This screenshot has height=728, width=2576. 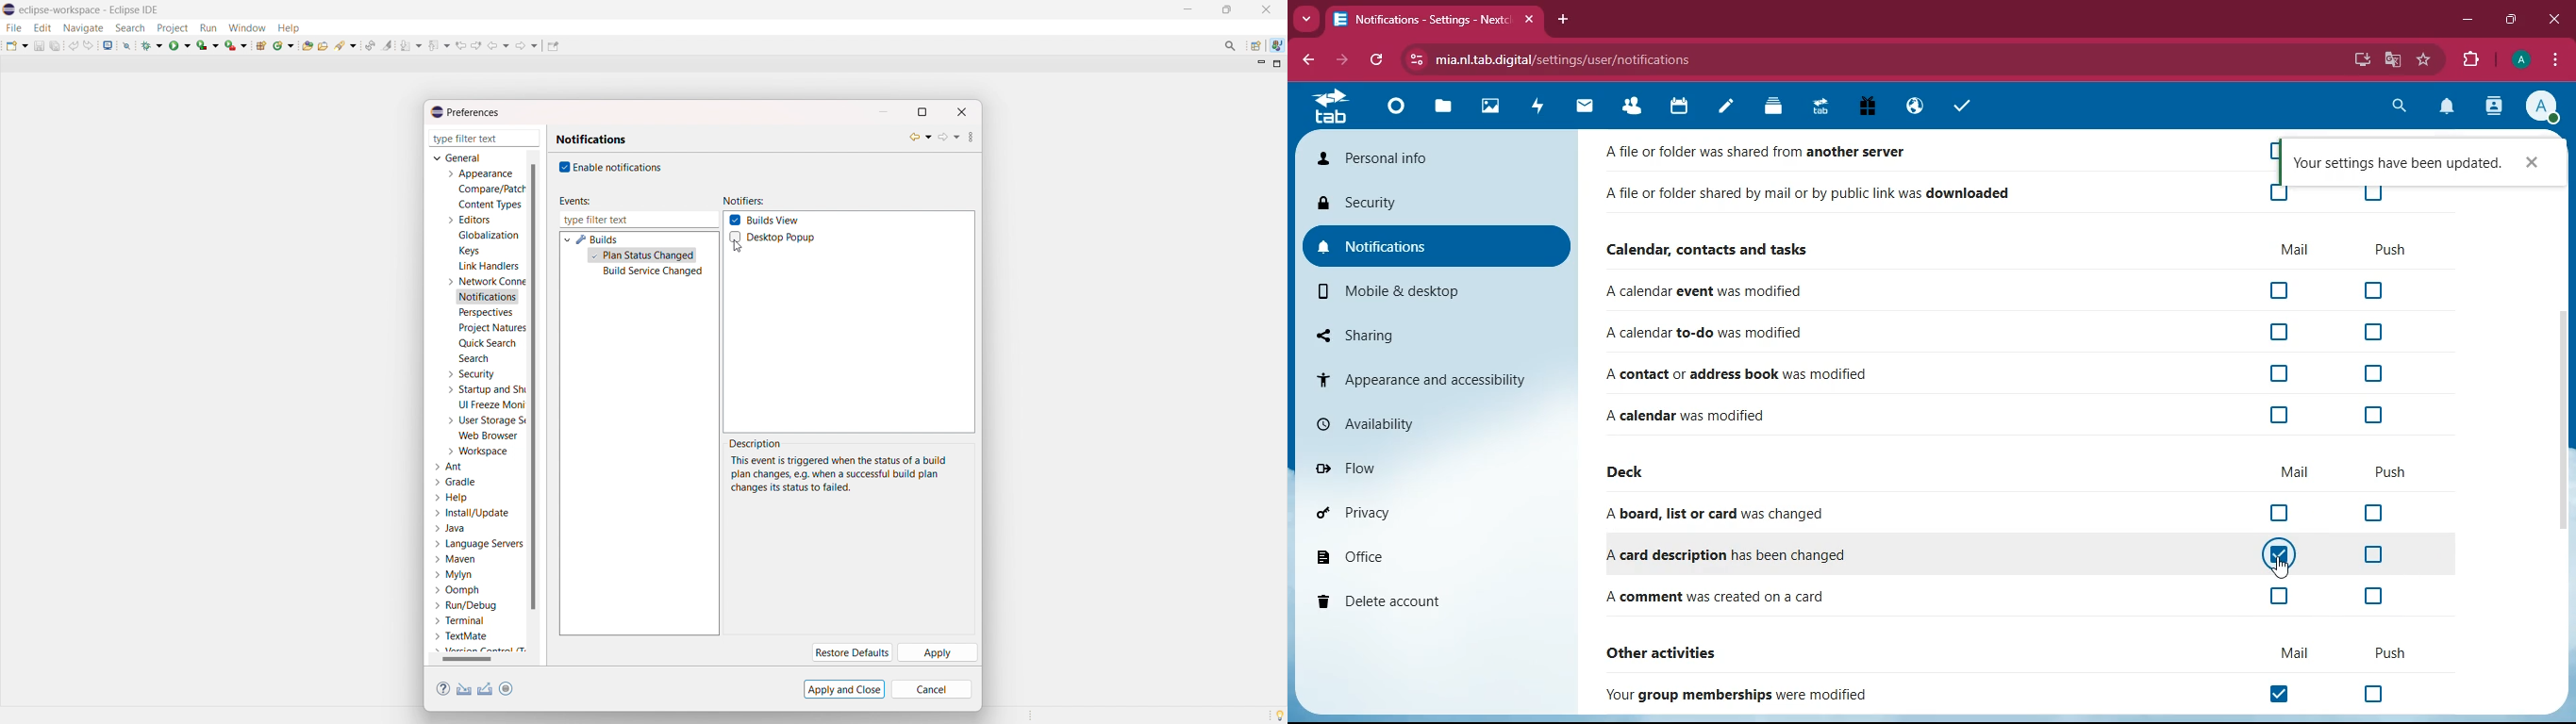 What do you see at coordinates (1767, 153) in the screenshot?
I see `A Tile or folder was shared from another server` at bounding box center [1767, 153].